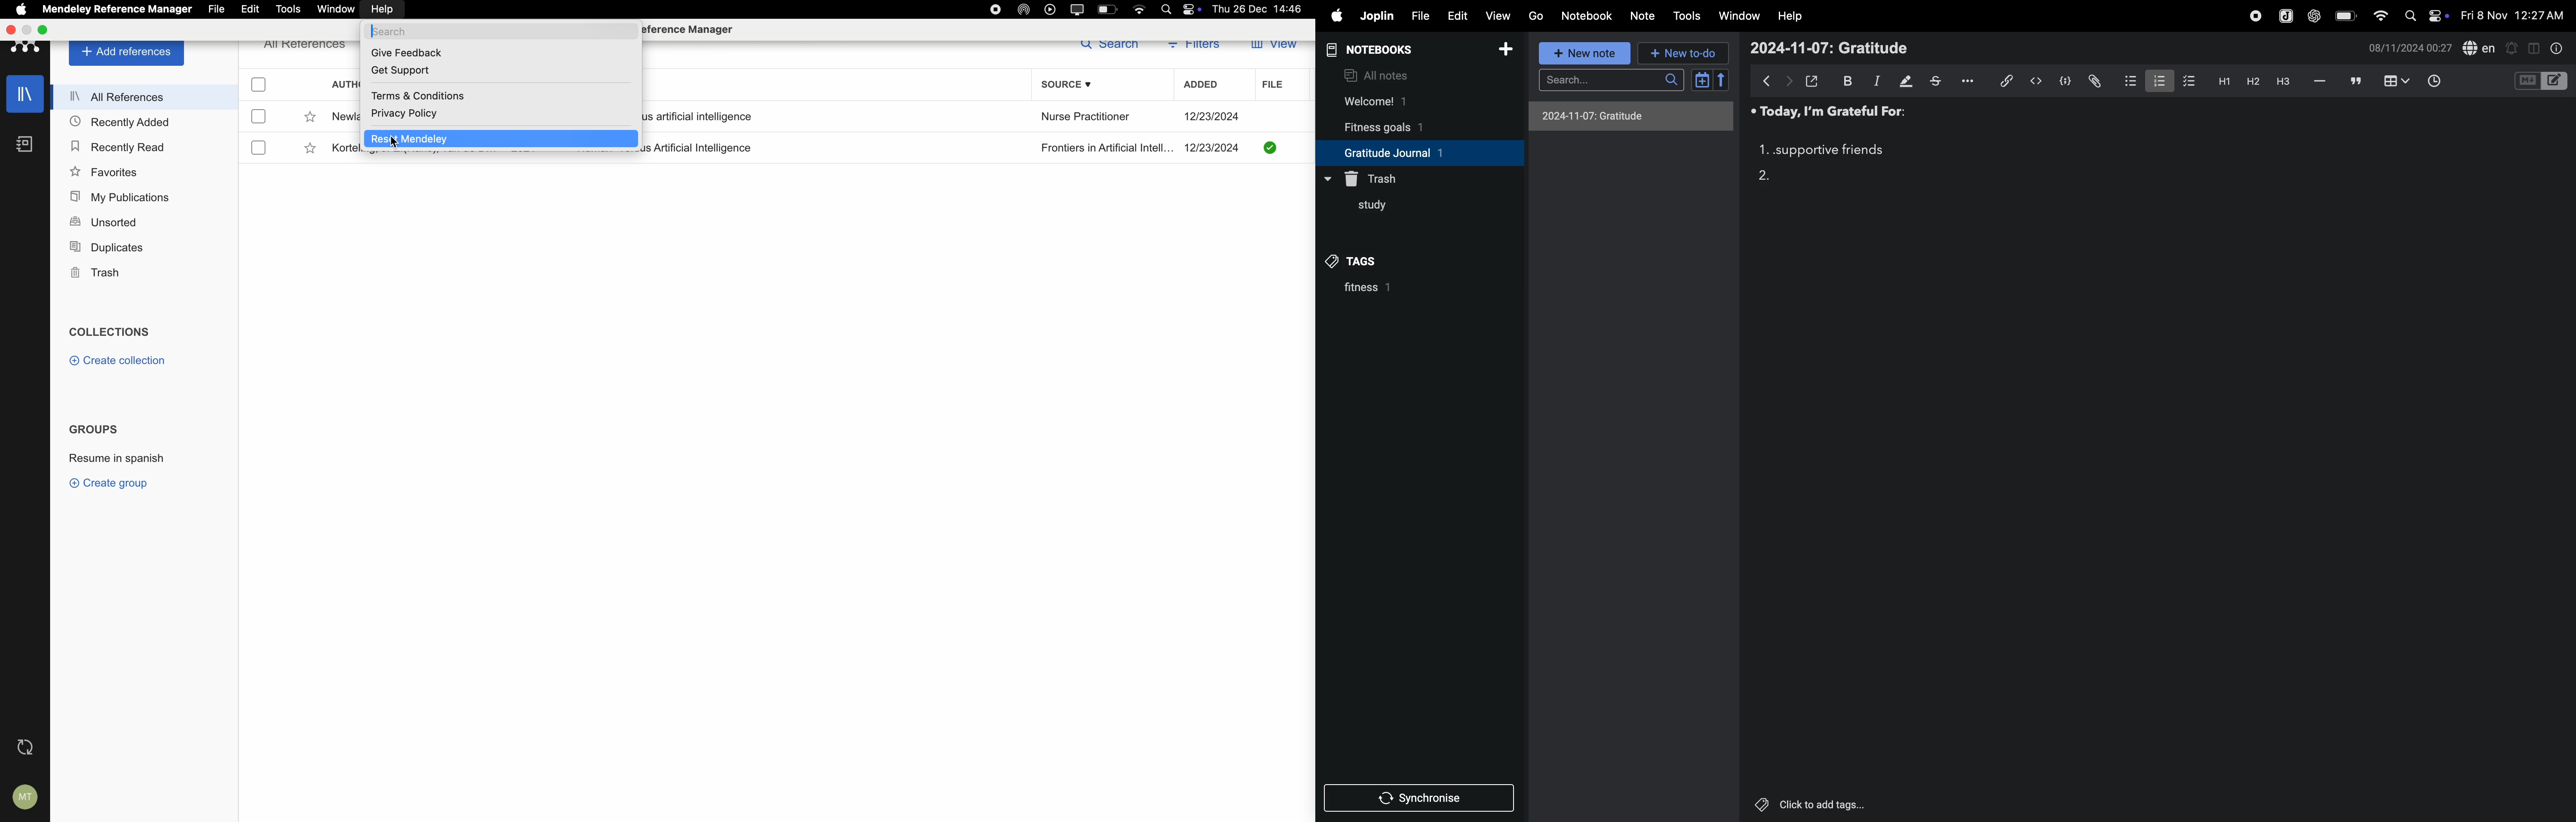 The image size is (2576, 840). Describe the element at coordinates (1108, 9) in the screenshot. I see `battery` at that location.